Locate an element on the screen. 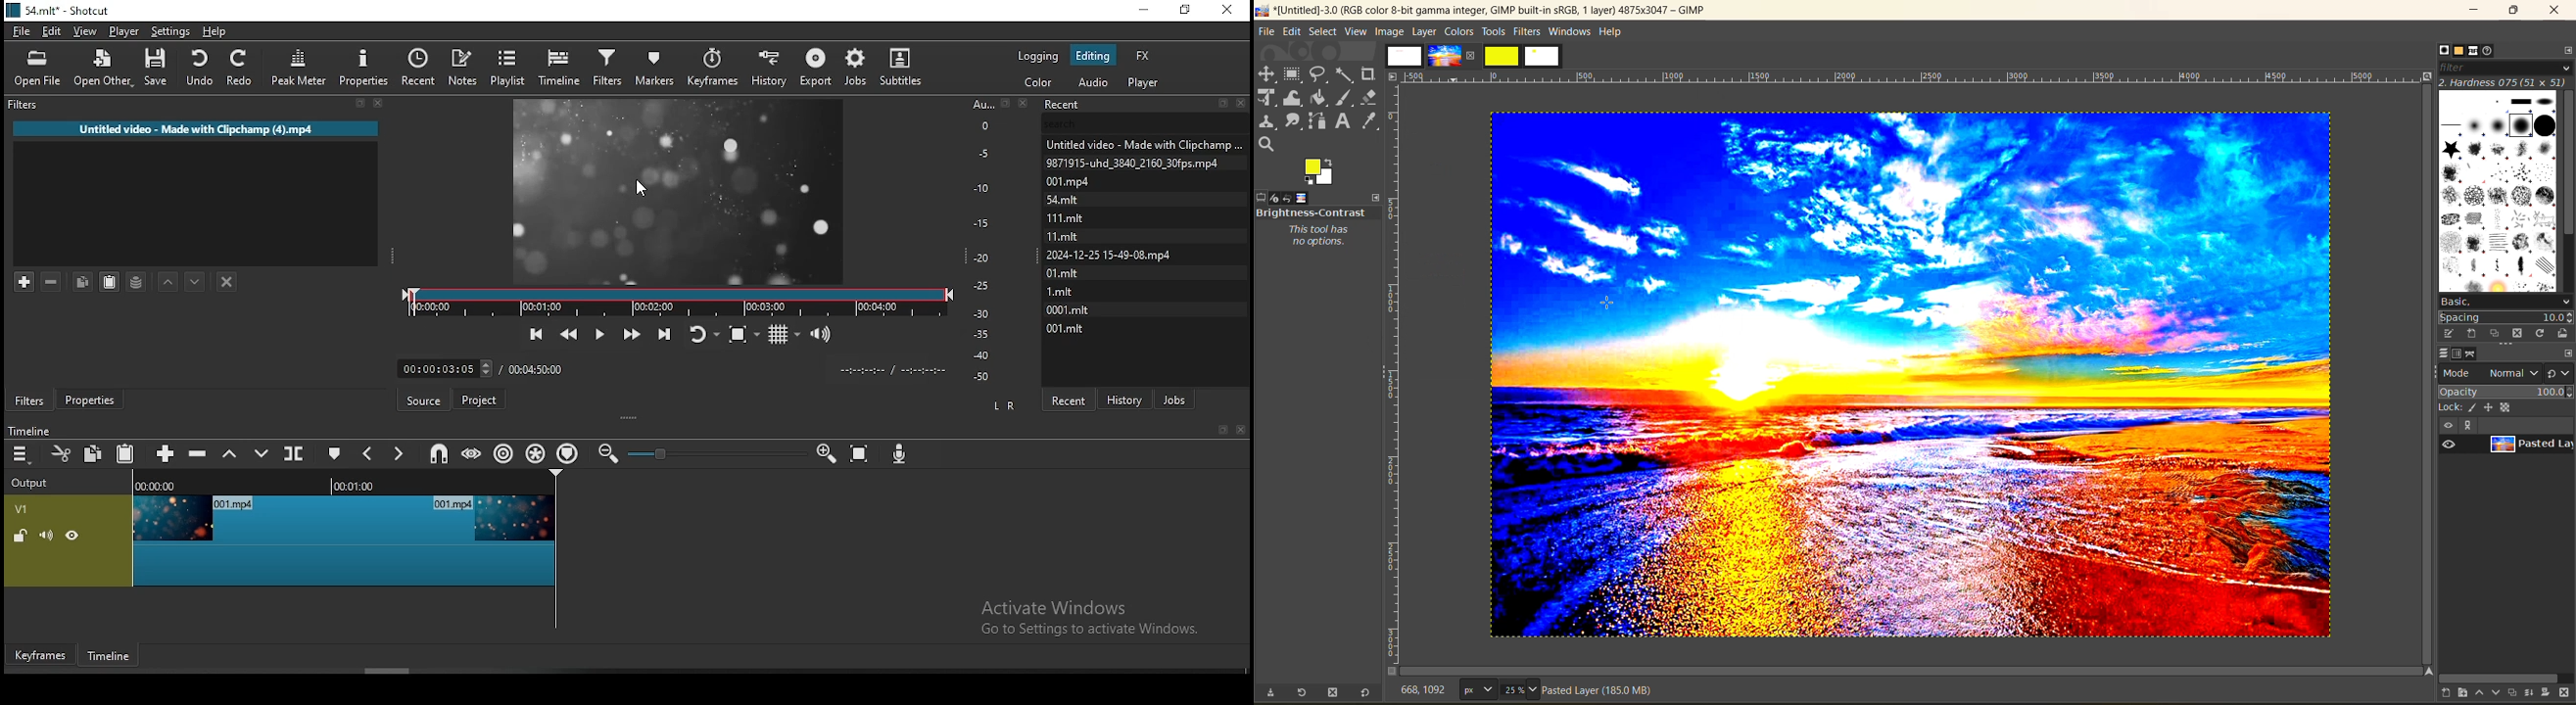  create a new brush is located at coordinates (2470, 333).